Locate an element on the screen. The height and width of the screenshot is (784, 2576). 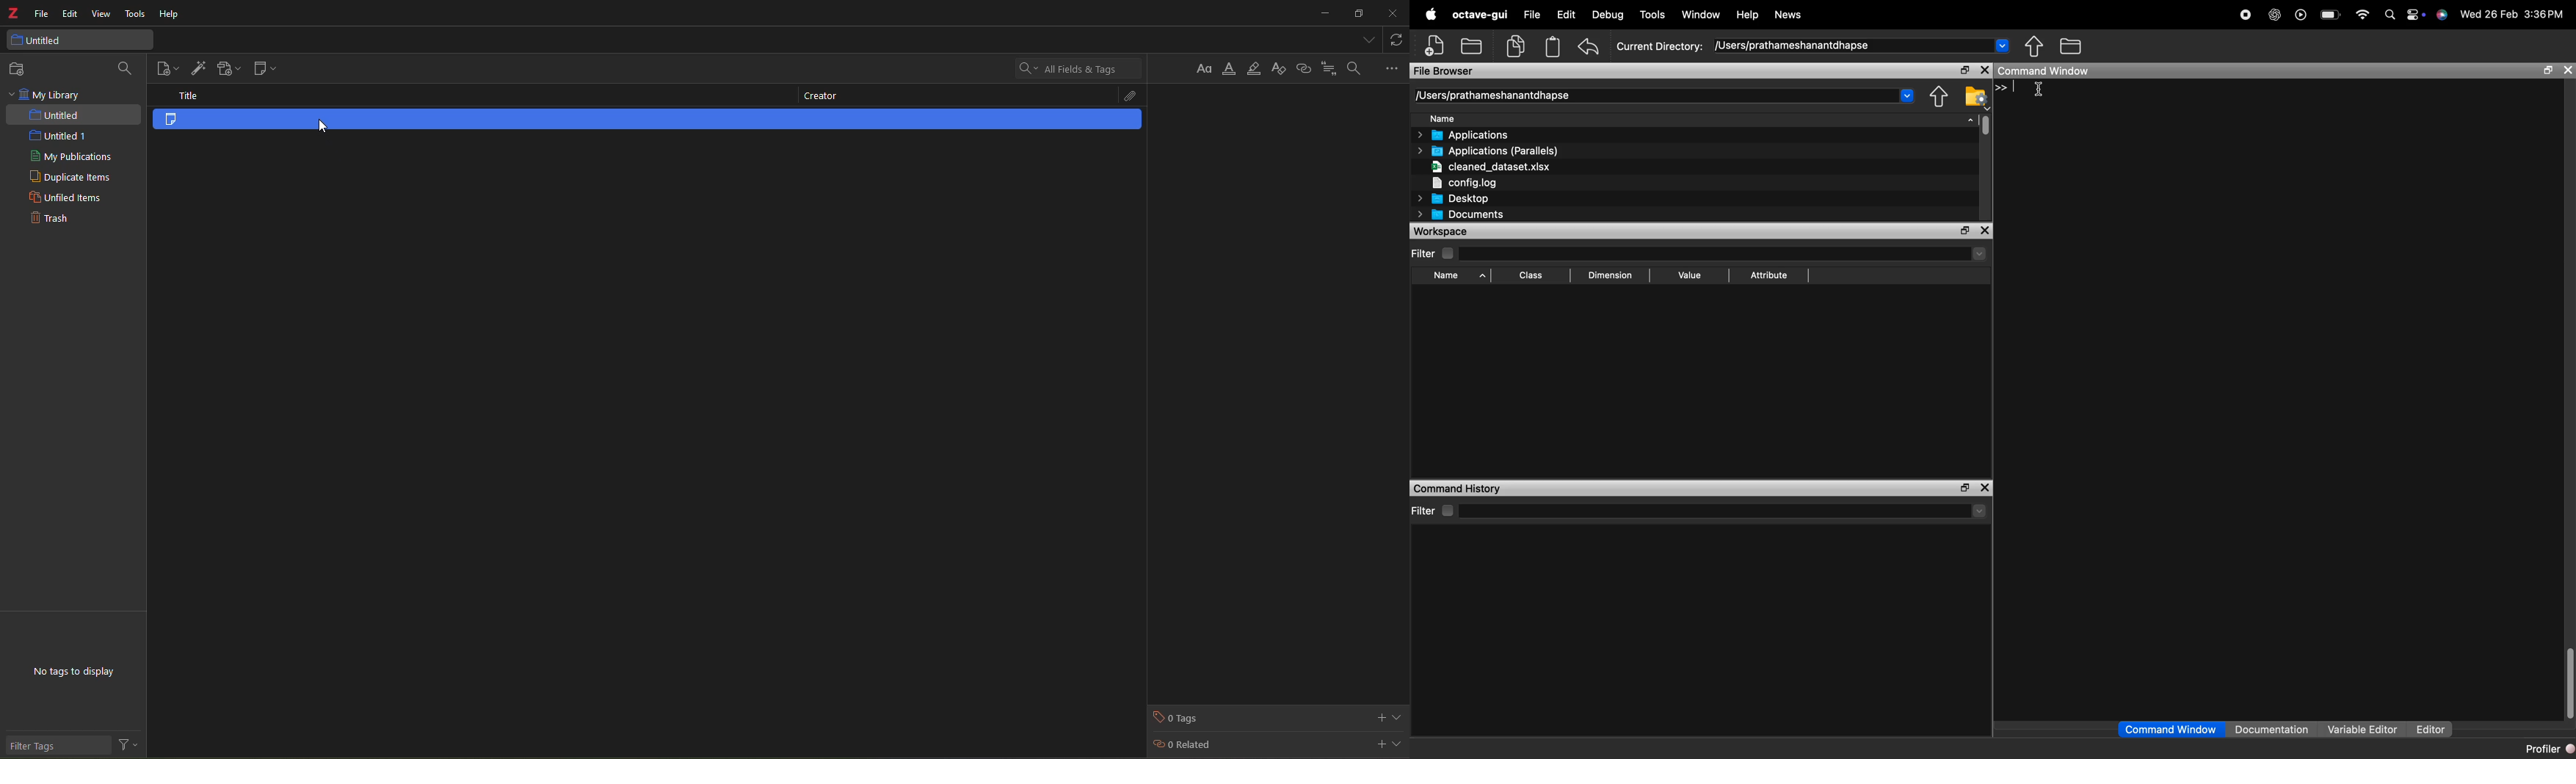
item is located at coordinates (191, 124).